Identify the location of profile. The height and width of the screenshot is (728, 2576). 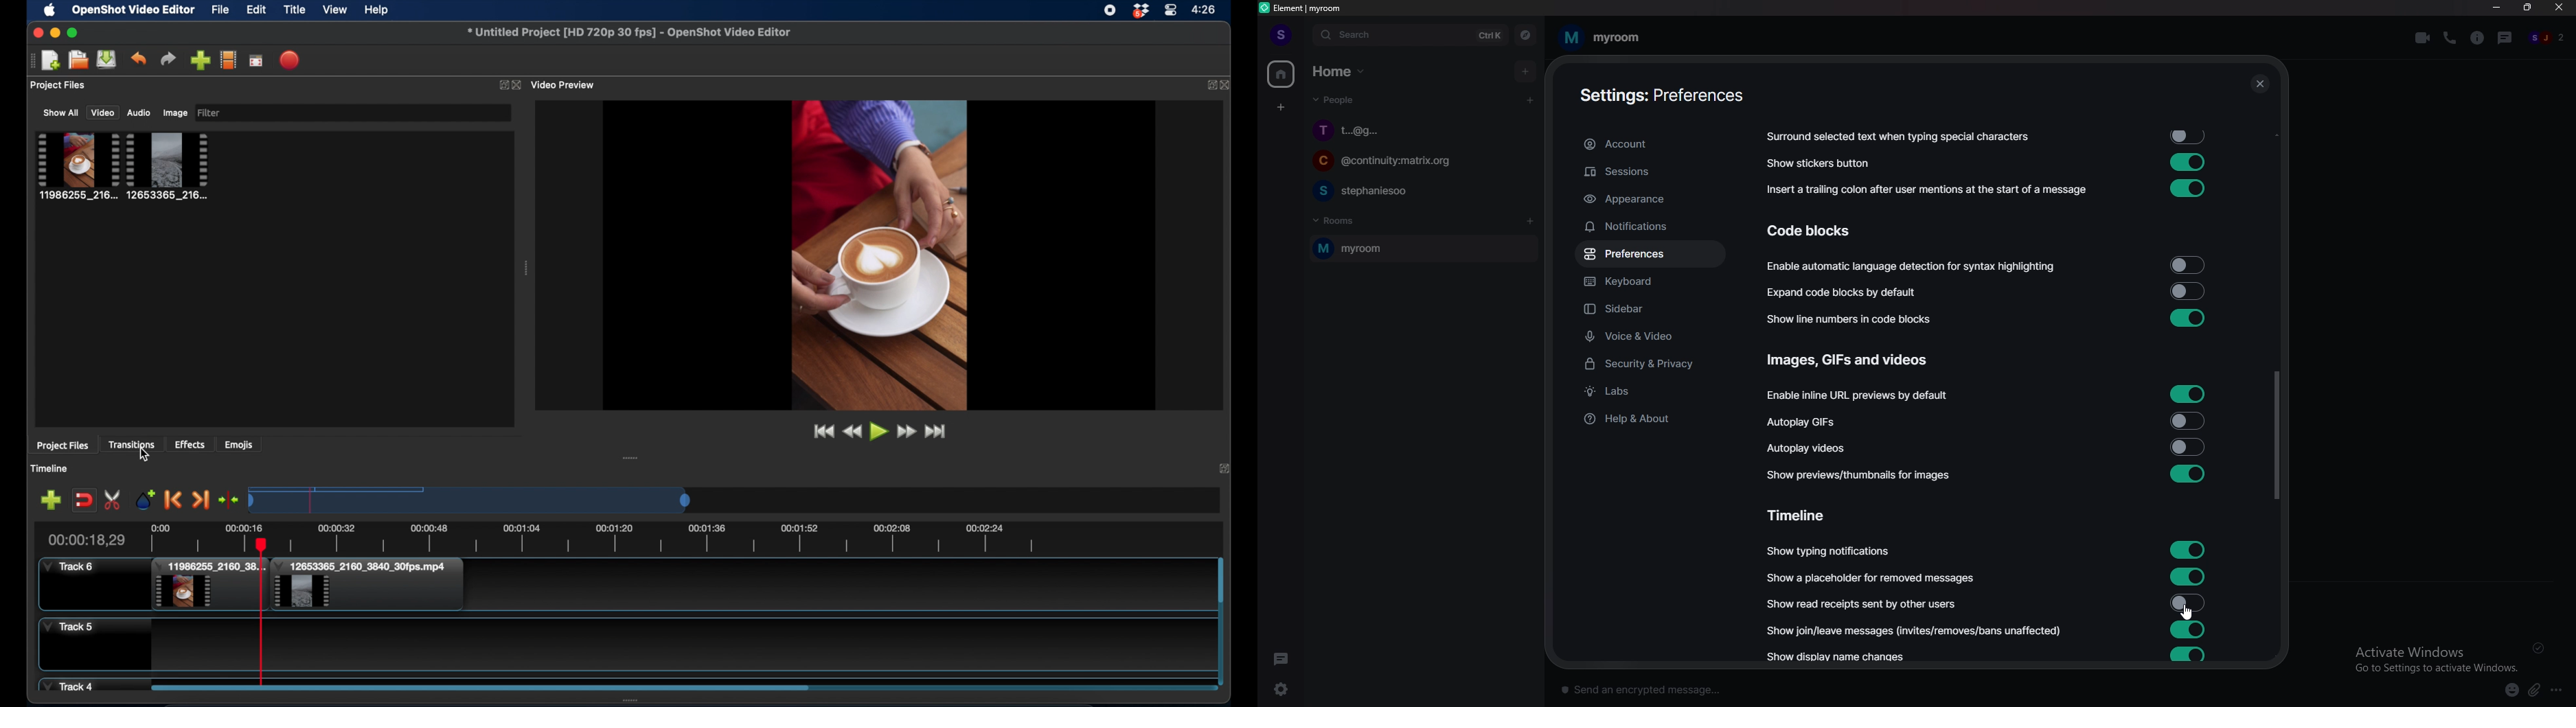
(1279, 34).